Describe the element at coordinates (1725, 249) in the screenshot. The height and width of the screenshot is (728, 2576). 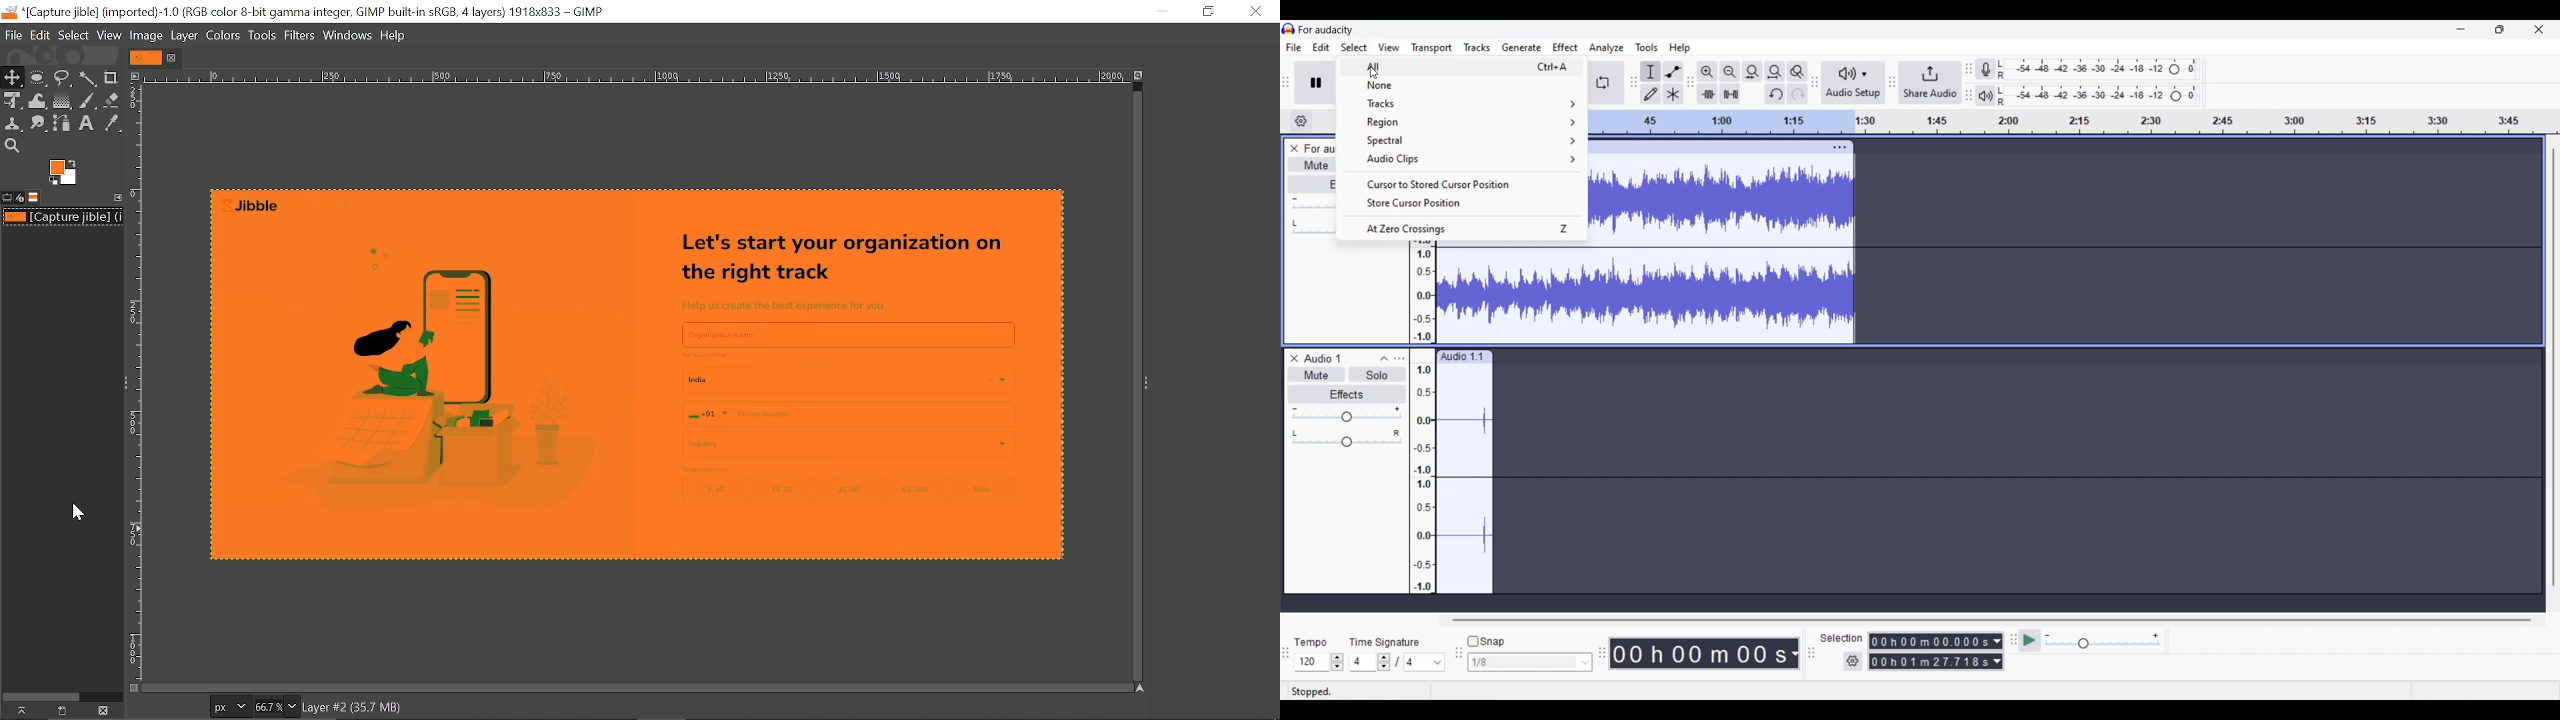
I see `track waveform` at that location.